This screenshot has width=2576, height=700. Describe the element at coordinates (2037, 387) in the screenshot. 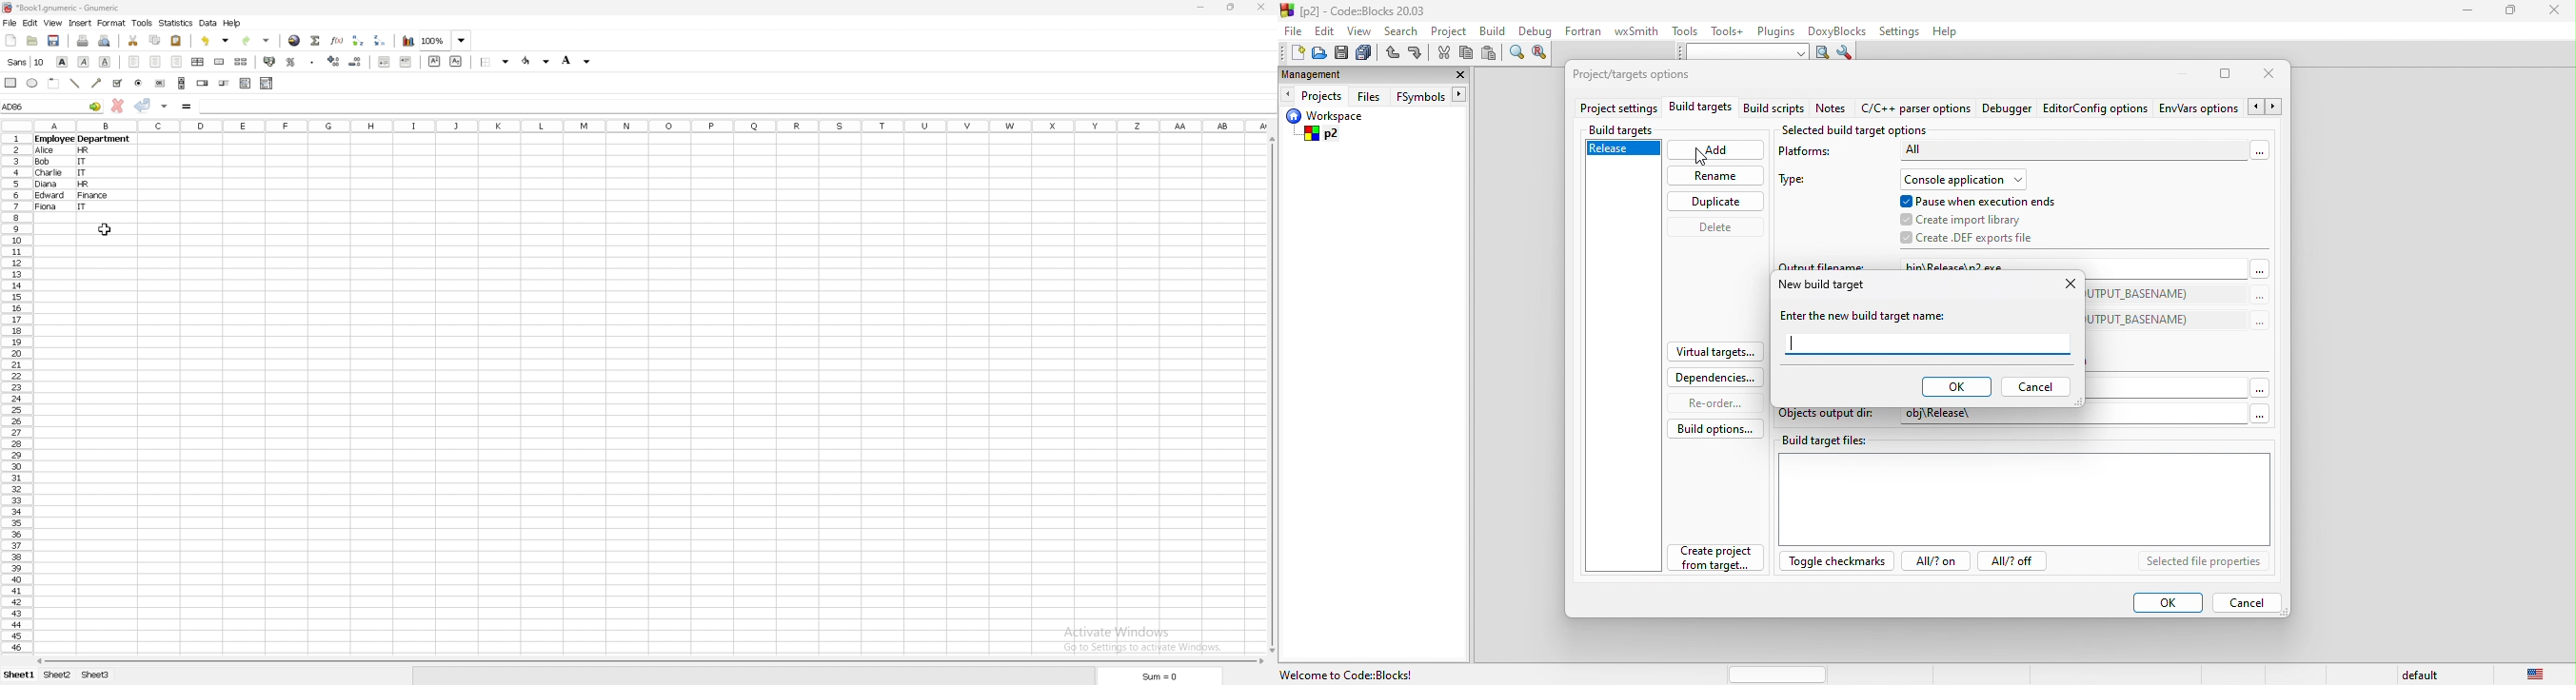

I see `cancel` at that location.